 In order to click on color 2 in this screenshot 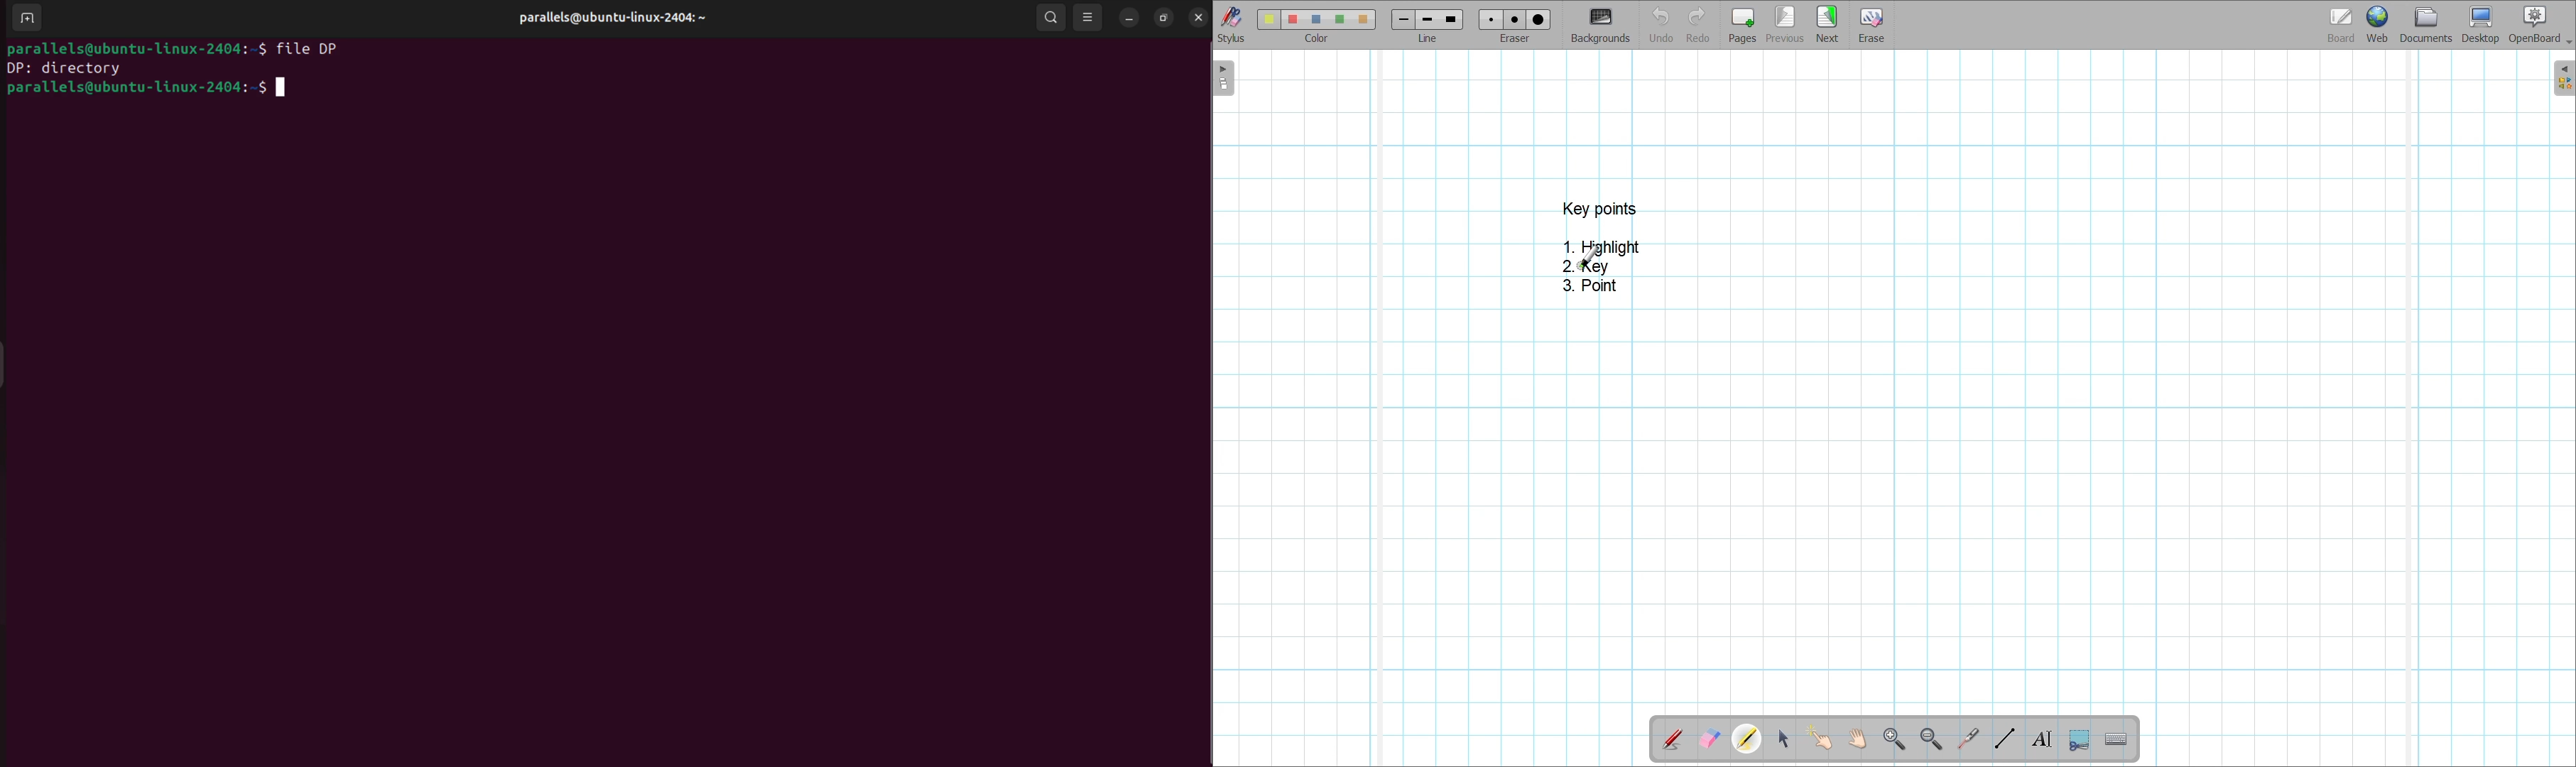, I will do `click(1292, 20)`.